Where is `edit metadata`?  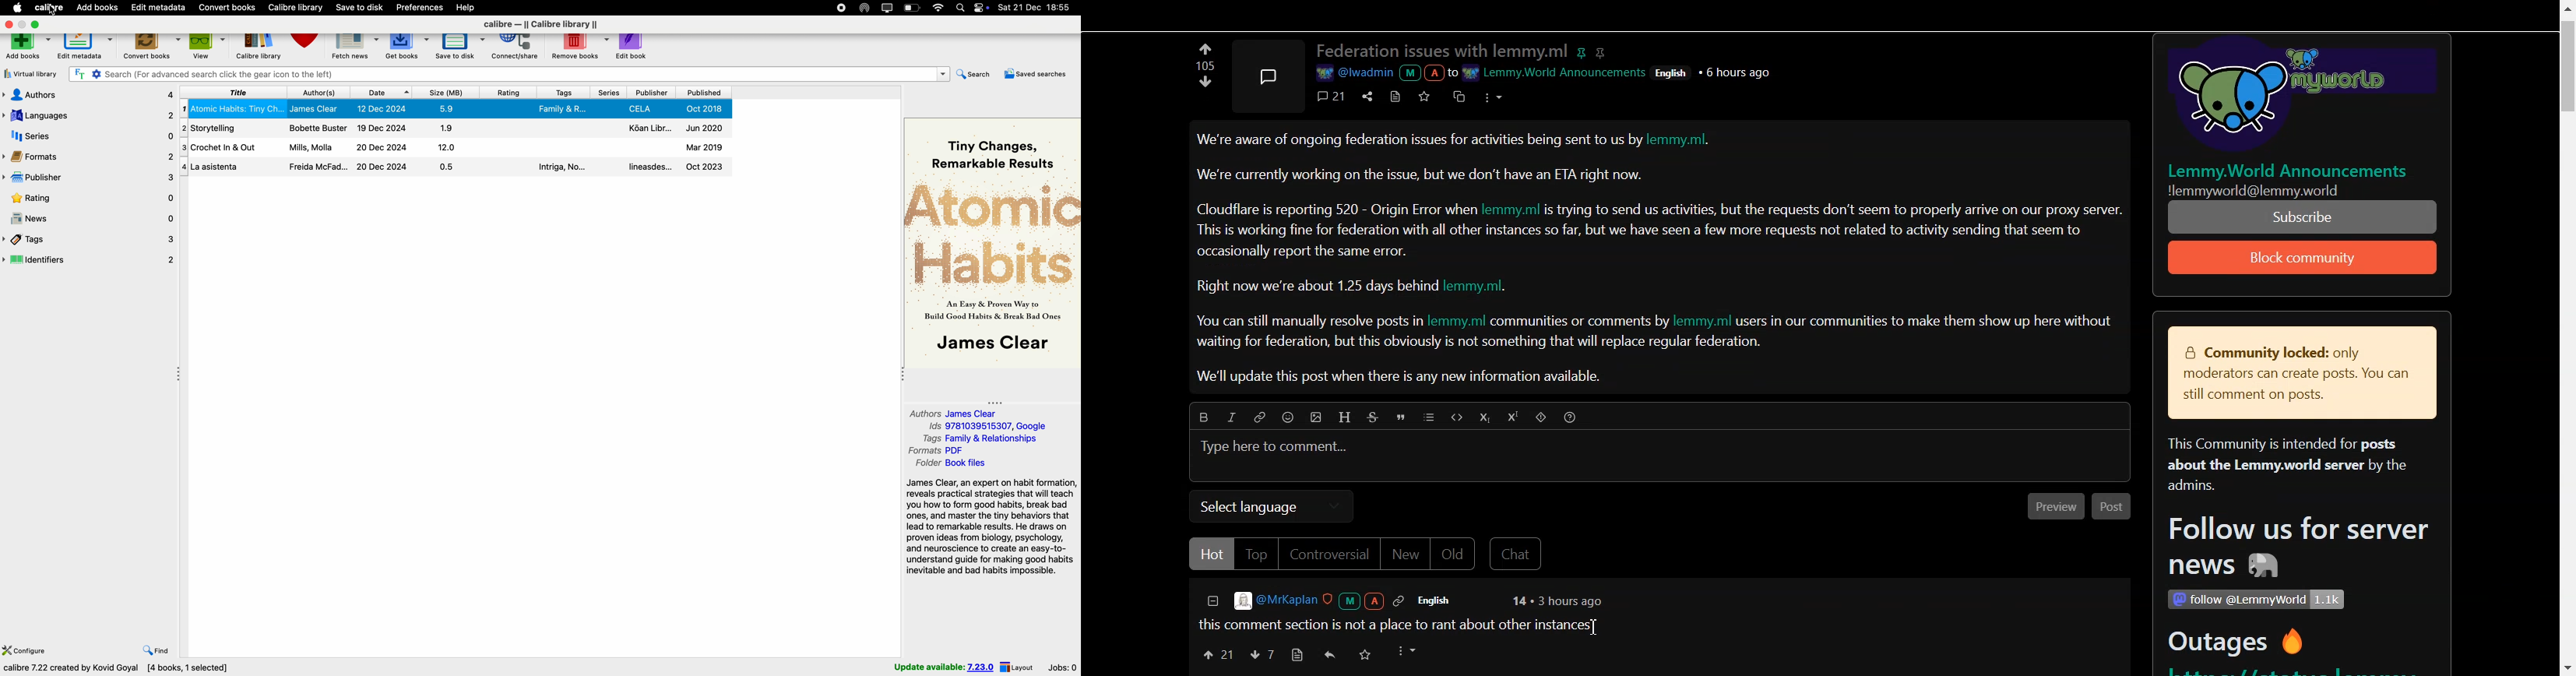 edit metadata is located at coordinates (85, 48).